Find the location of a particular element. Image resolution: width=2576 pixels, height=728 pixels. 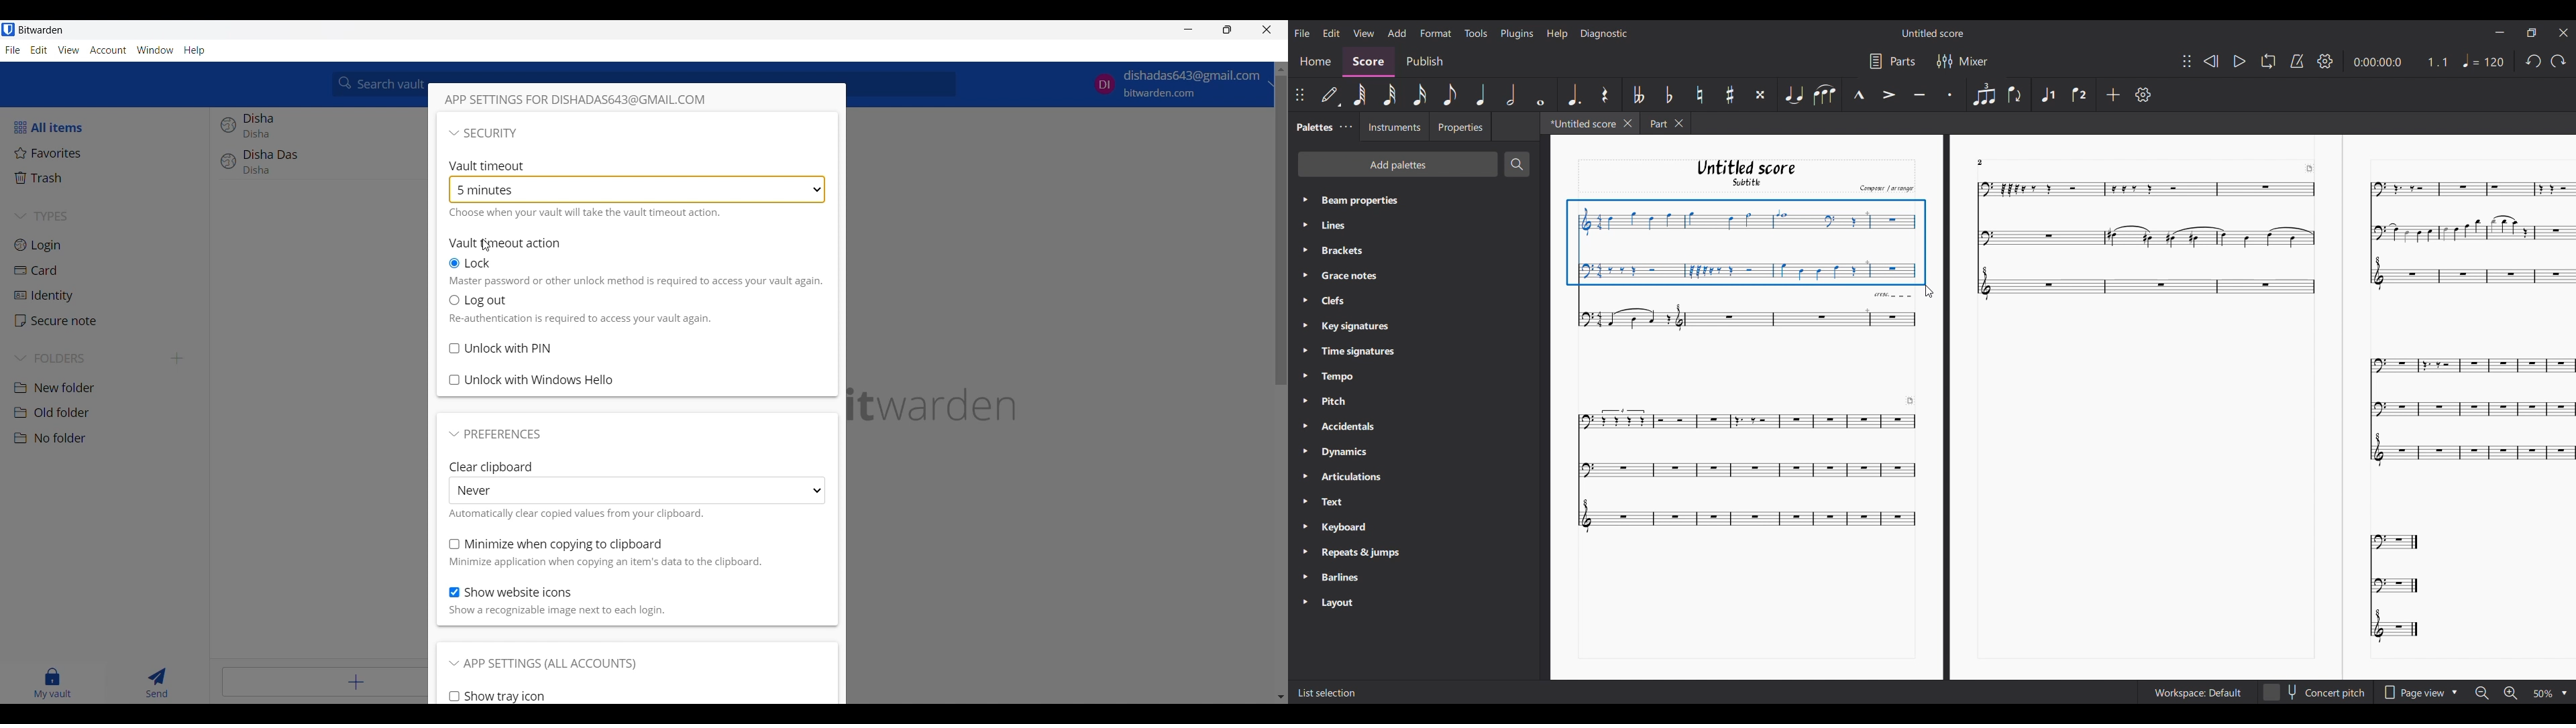

Description of action is located at coordinates (635, 282).